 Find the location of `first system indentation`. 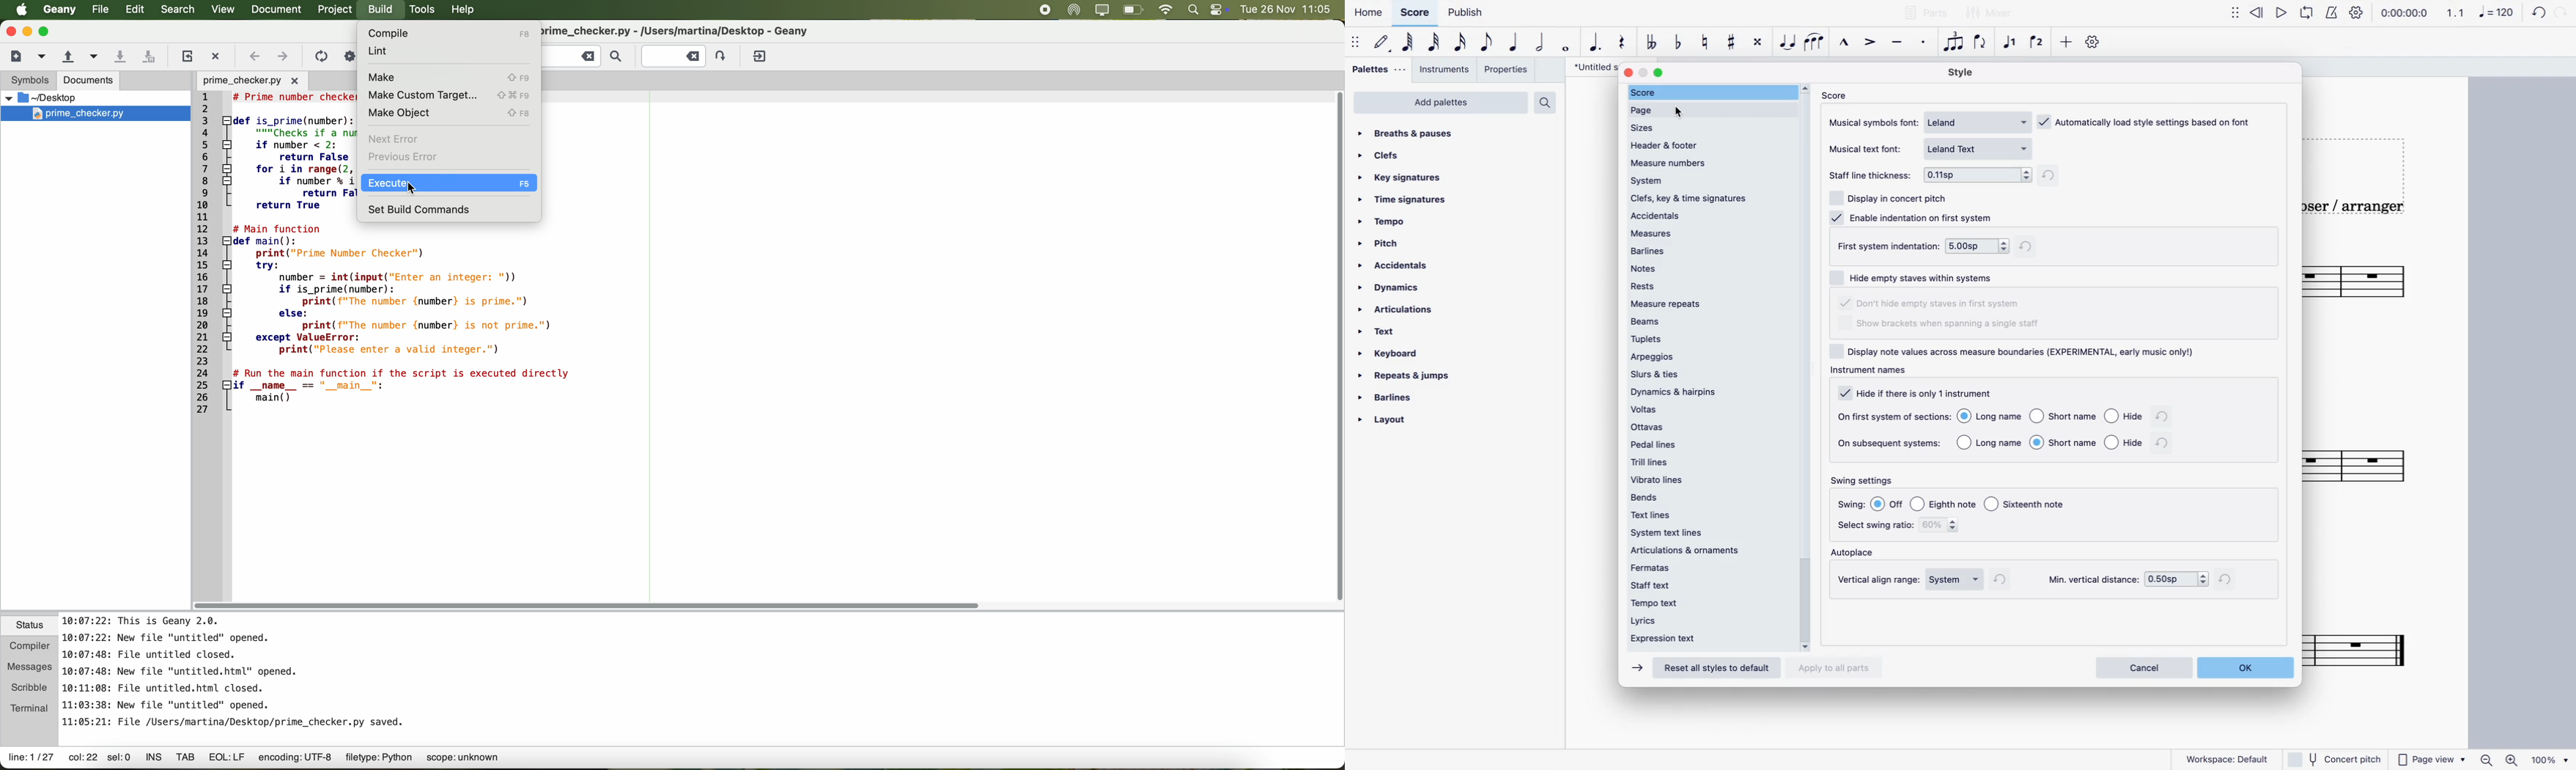

first system indentation is located at coordinates (1888, 247).